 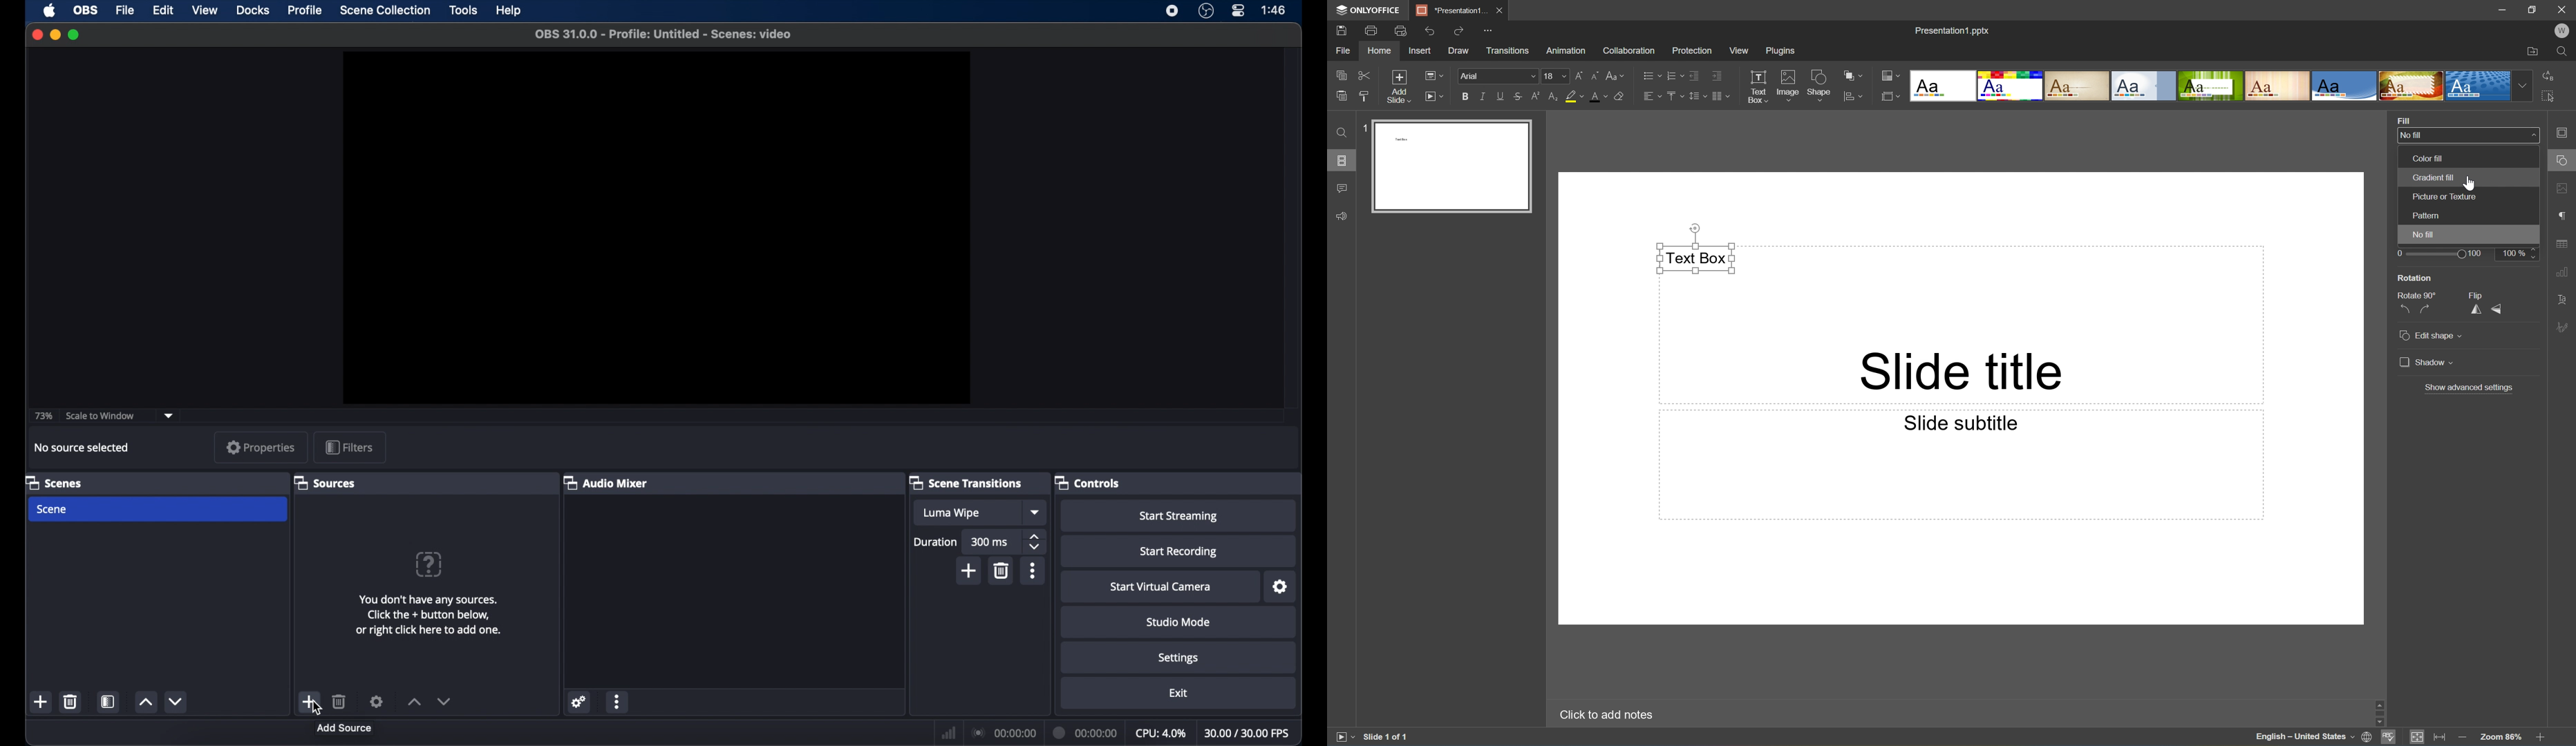 I want to click on Paste, so click(x=1339, y=96).